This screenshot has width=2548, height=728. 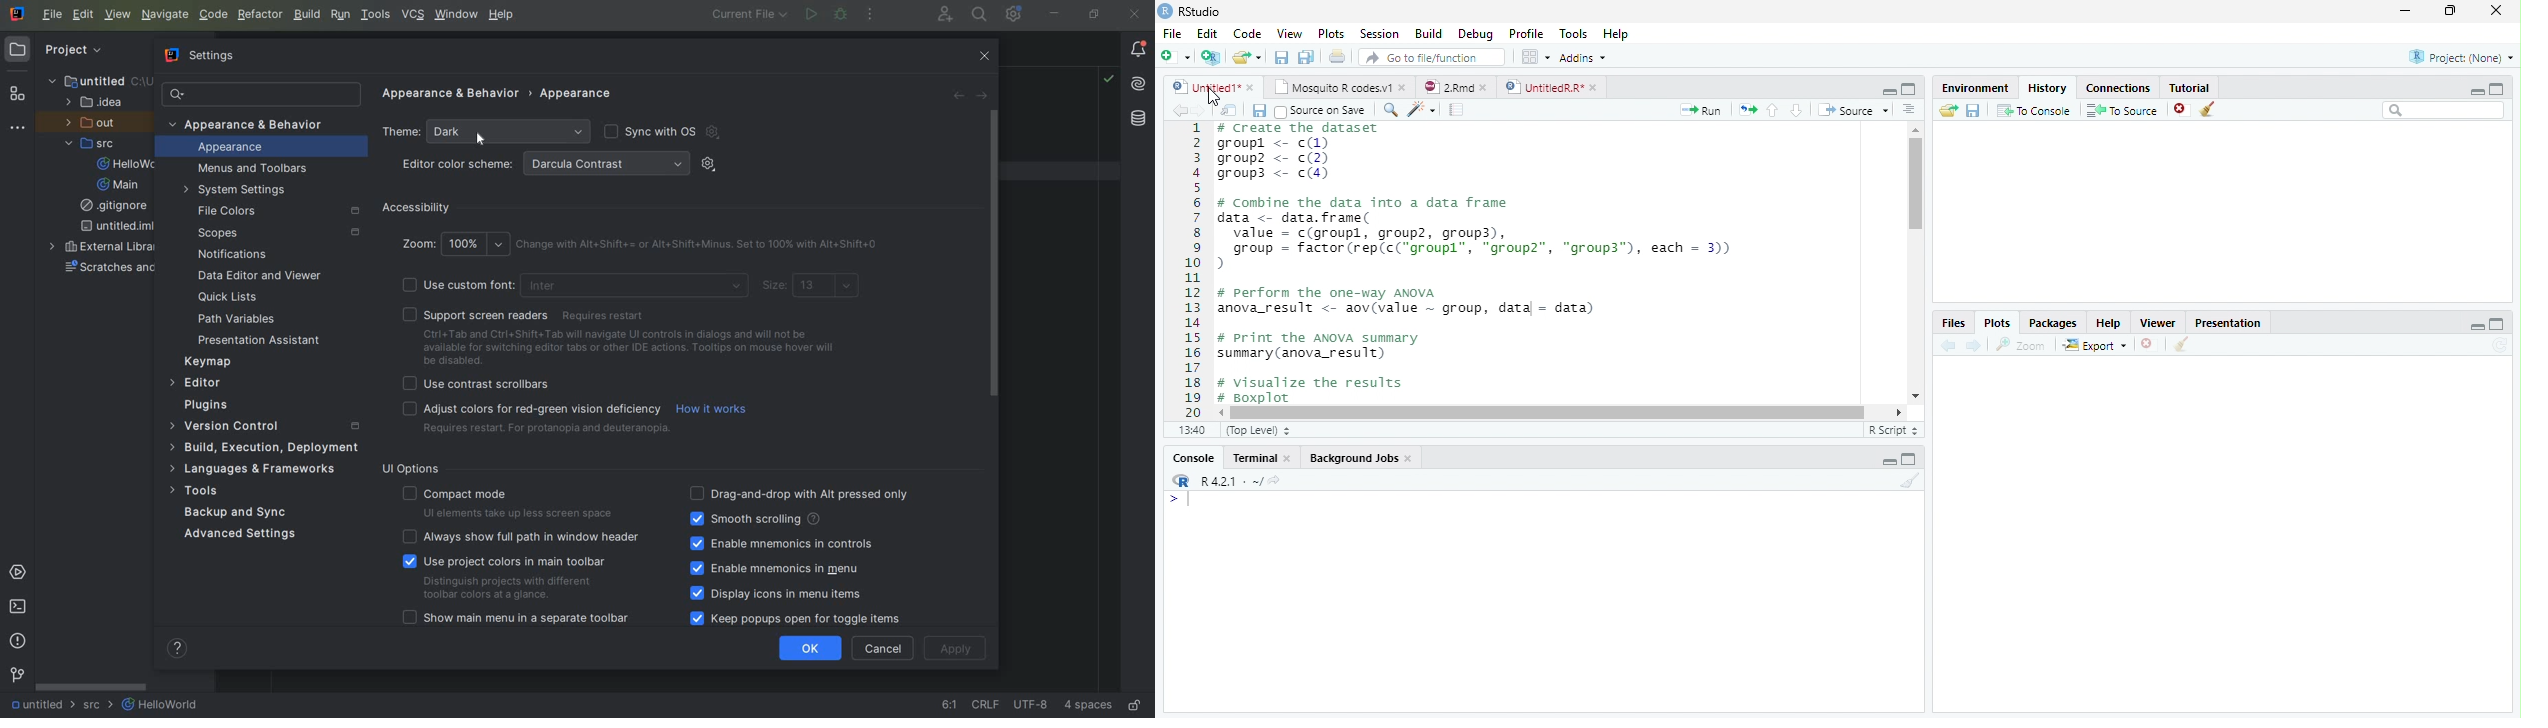 I want to click on Open an existing file, so click(x=1247, y=57).